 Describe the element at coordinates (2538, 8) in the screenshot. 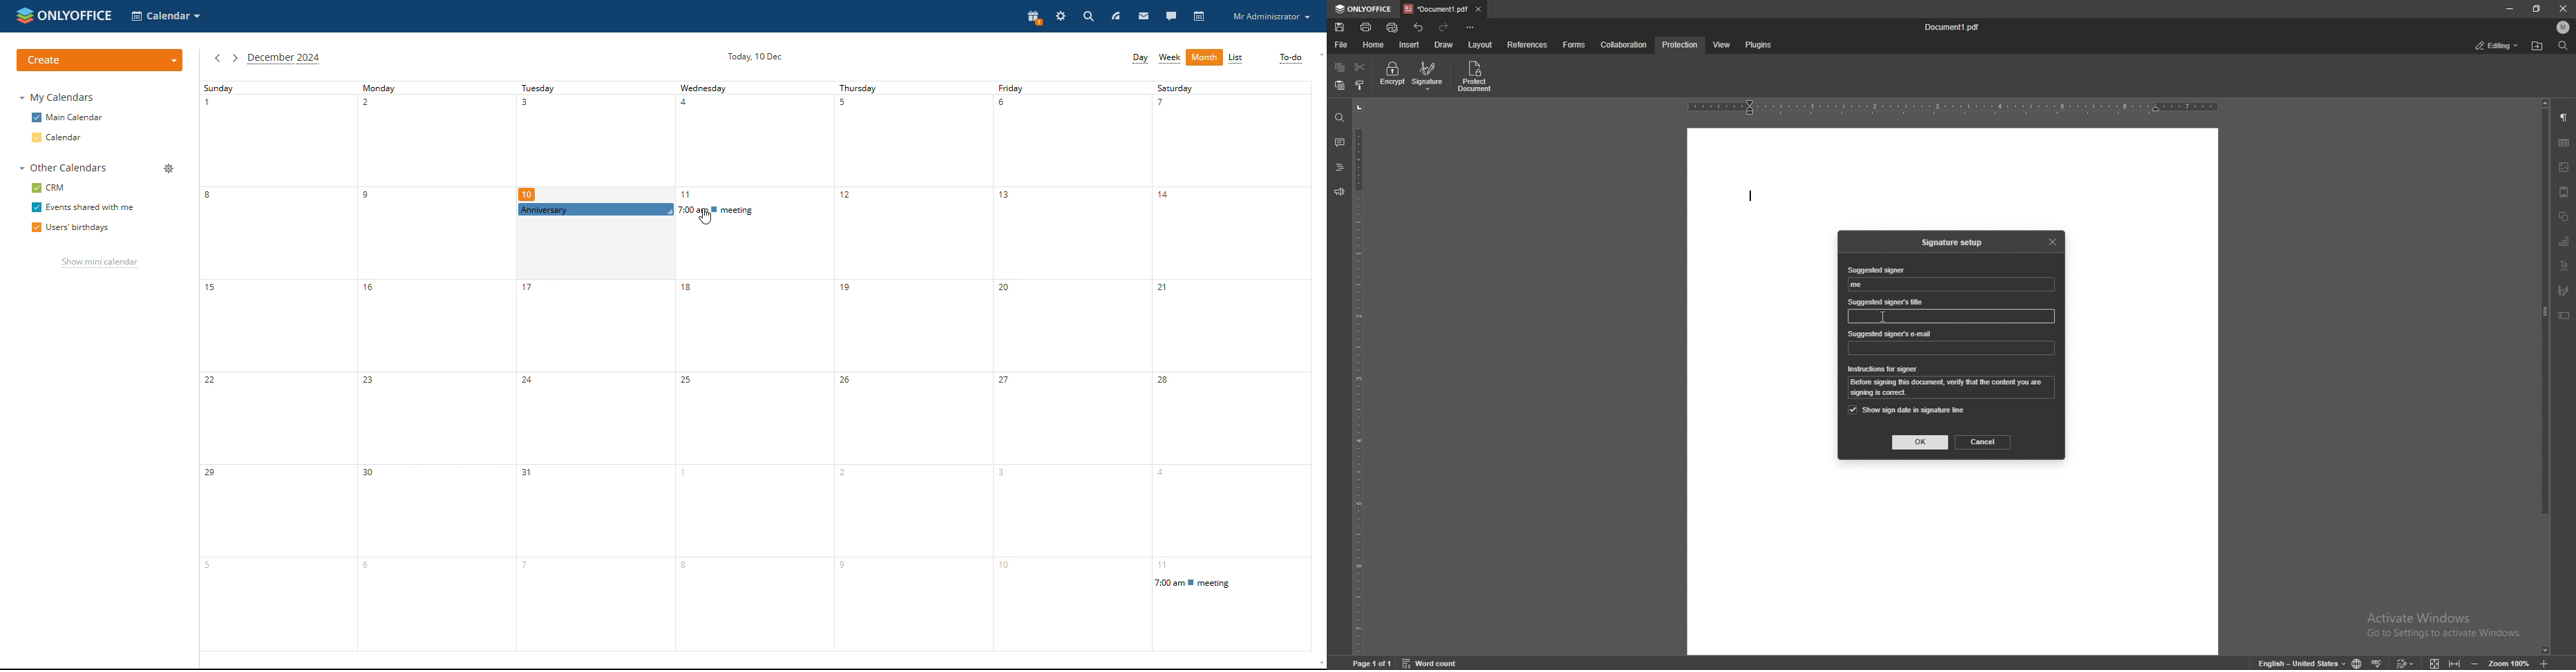

I see `resize` at that location.